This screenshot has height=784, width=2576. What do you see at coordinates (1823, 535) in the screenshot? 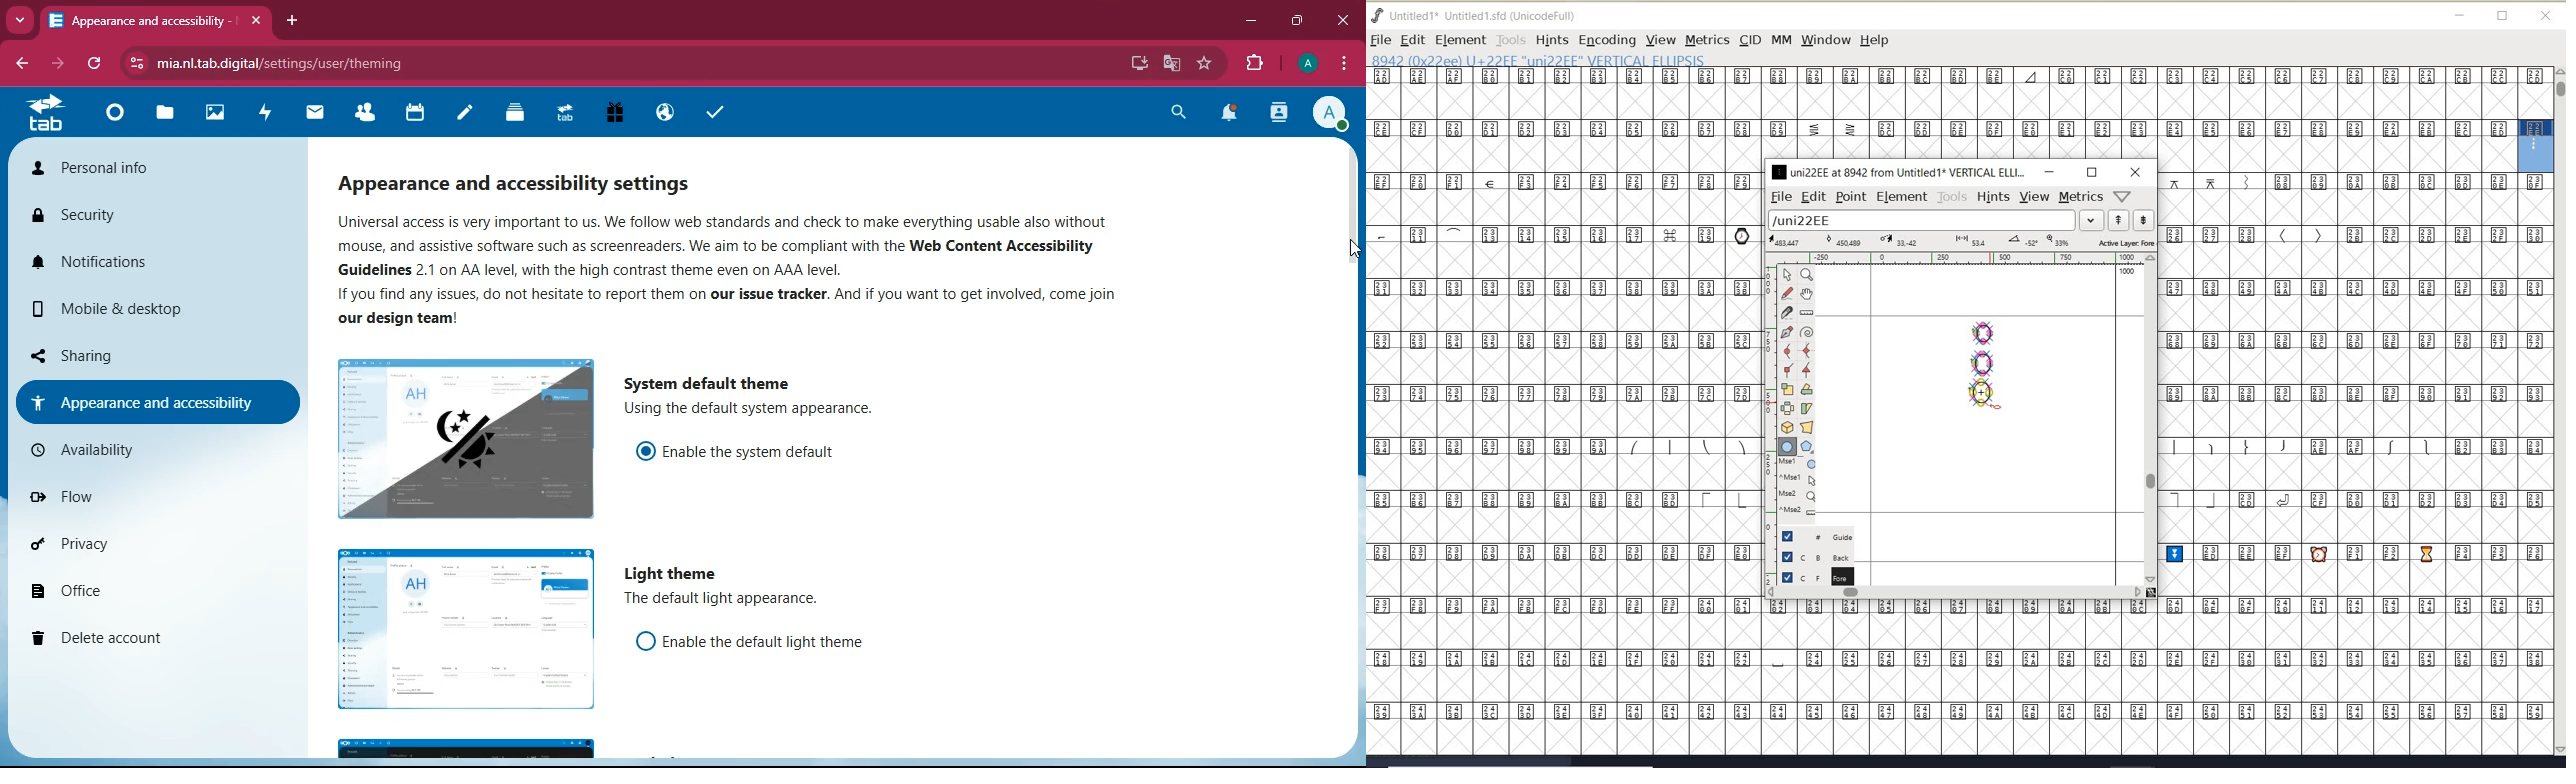
I see `guide` at bounding box center [1823, 535].